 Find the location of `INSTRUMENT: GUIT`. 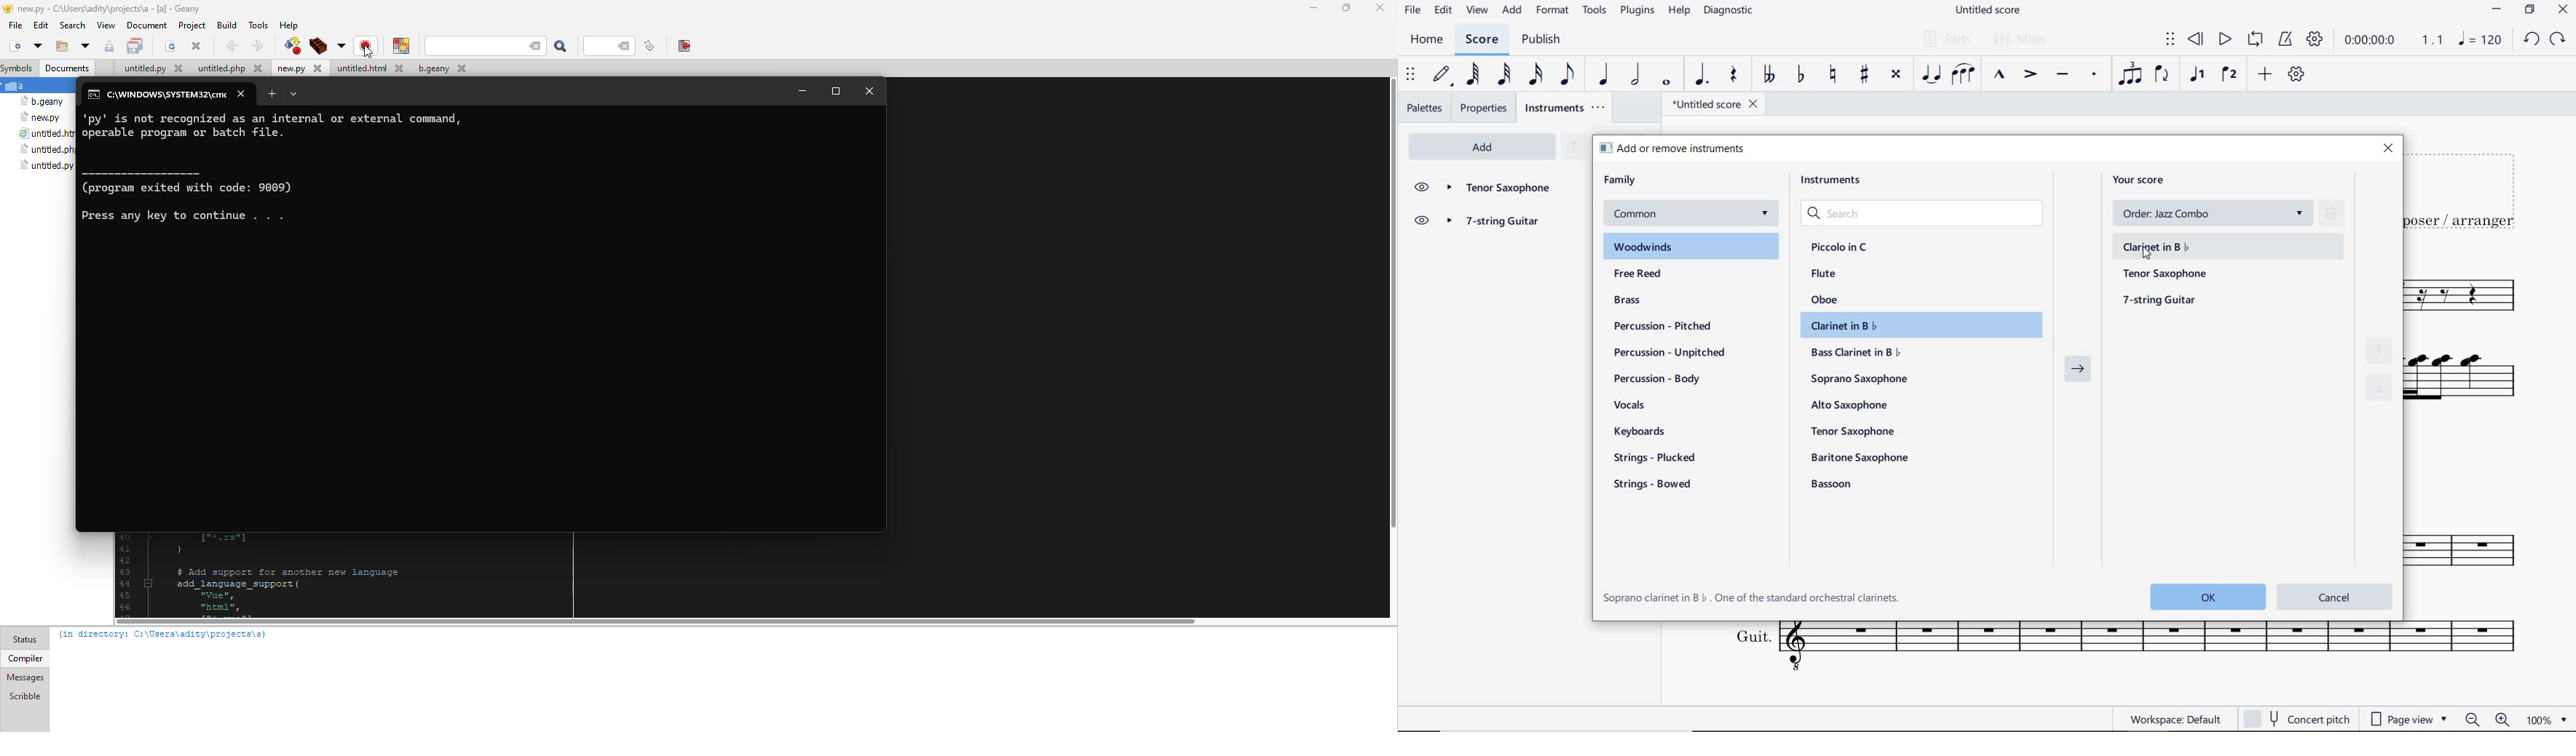

INSTRUMENT: GUIT is located at coordinates (2118, 649).